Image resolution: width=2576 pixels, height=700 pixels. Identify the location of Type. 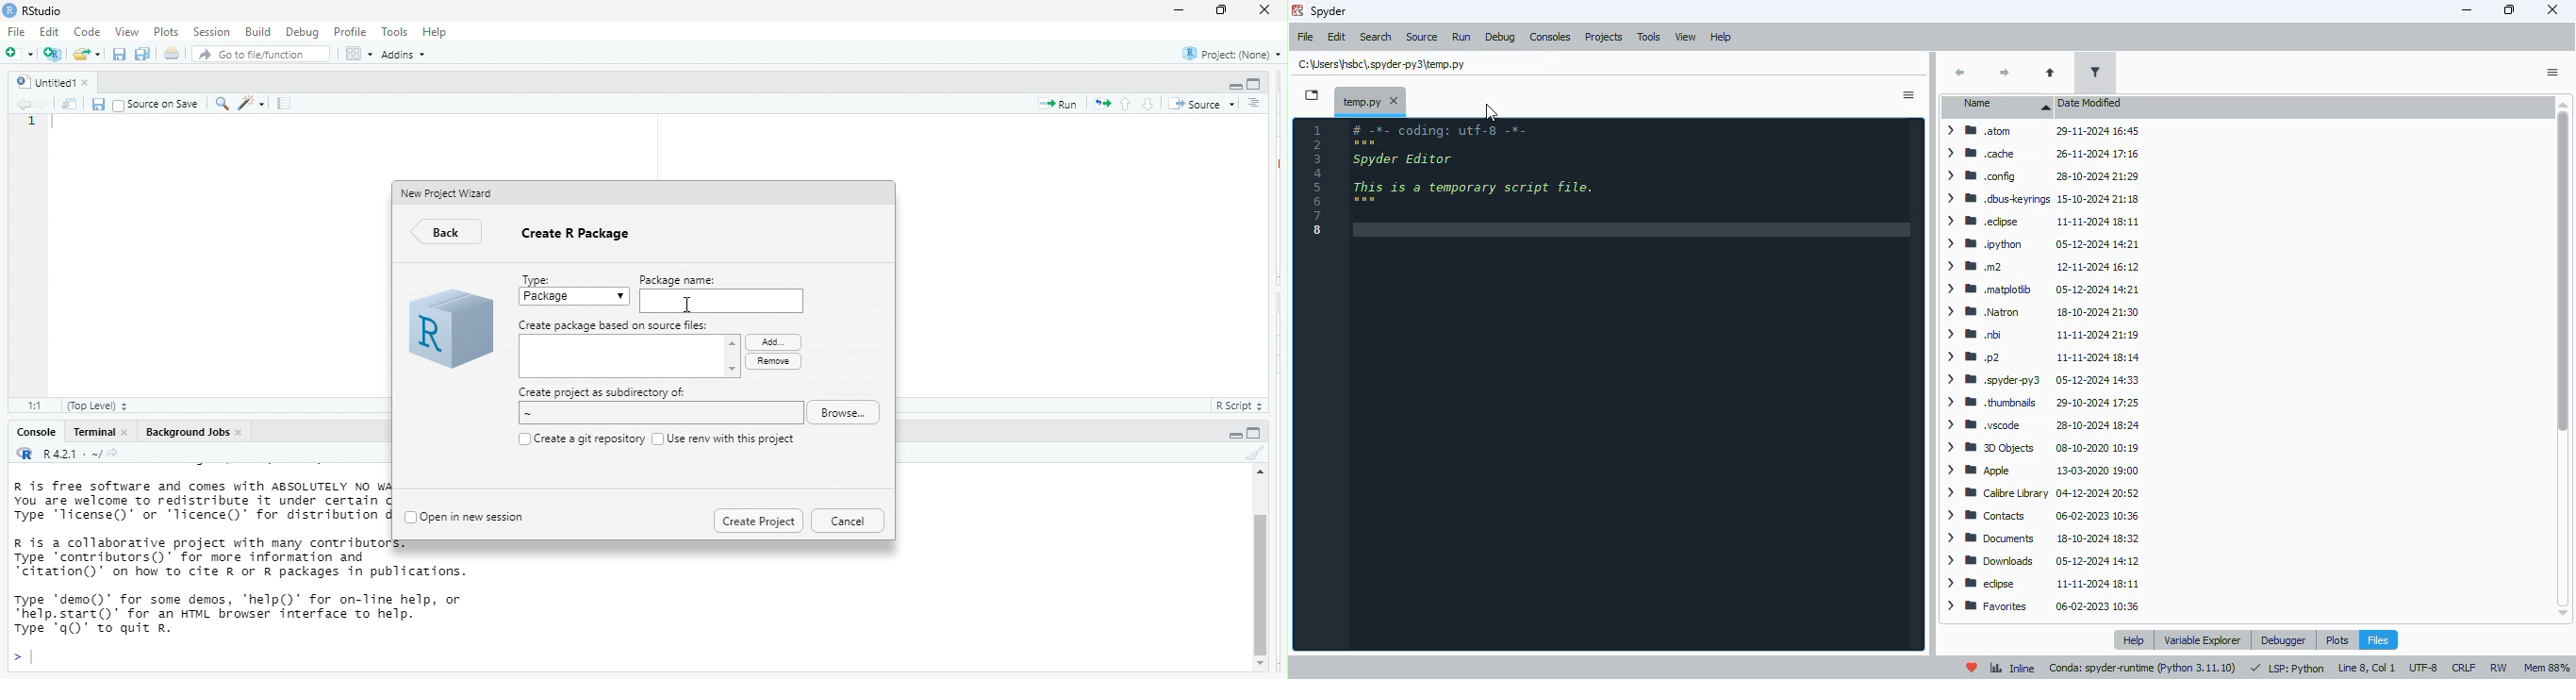
(539, 277).